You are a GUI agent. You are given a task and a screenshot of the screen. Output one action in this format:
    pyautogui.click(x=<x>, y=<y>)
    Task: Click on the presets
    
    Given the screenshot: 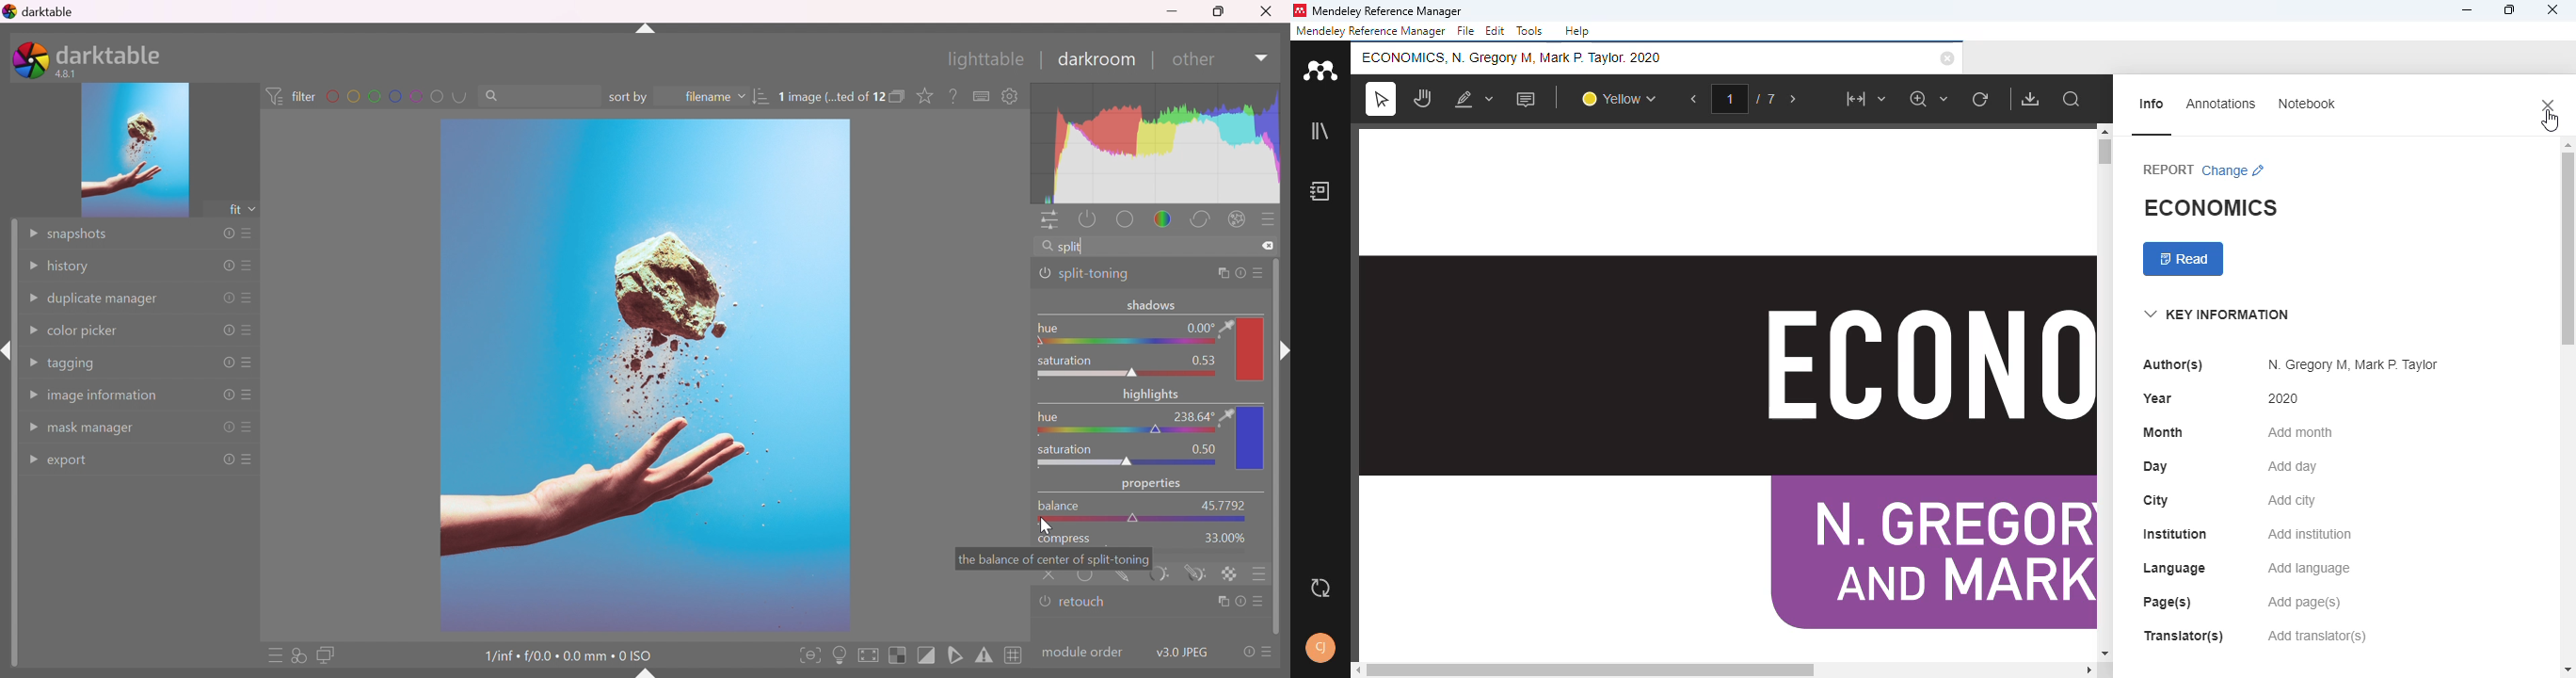 What is the action you would take?
    pyautogui.click(x=249, y=266)
    